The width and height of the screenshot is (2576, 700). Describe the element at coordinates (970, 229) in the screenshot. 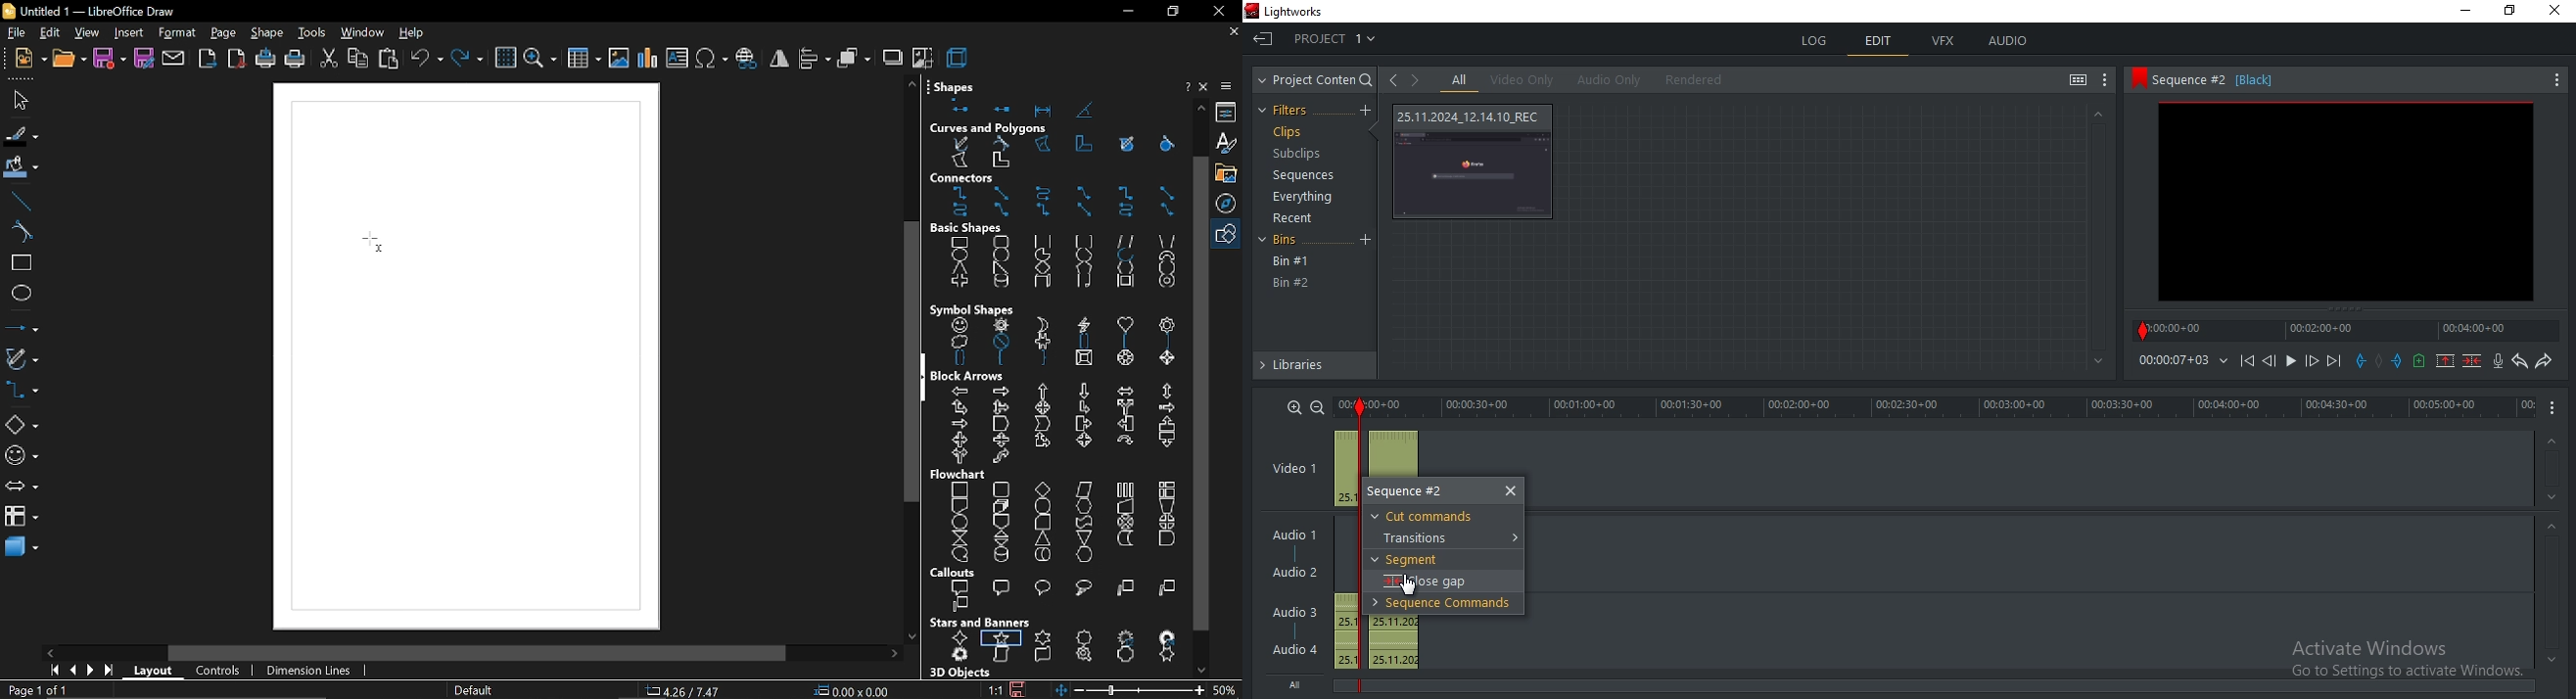

I see `basic shapes` at that location.